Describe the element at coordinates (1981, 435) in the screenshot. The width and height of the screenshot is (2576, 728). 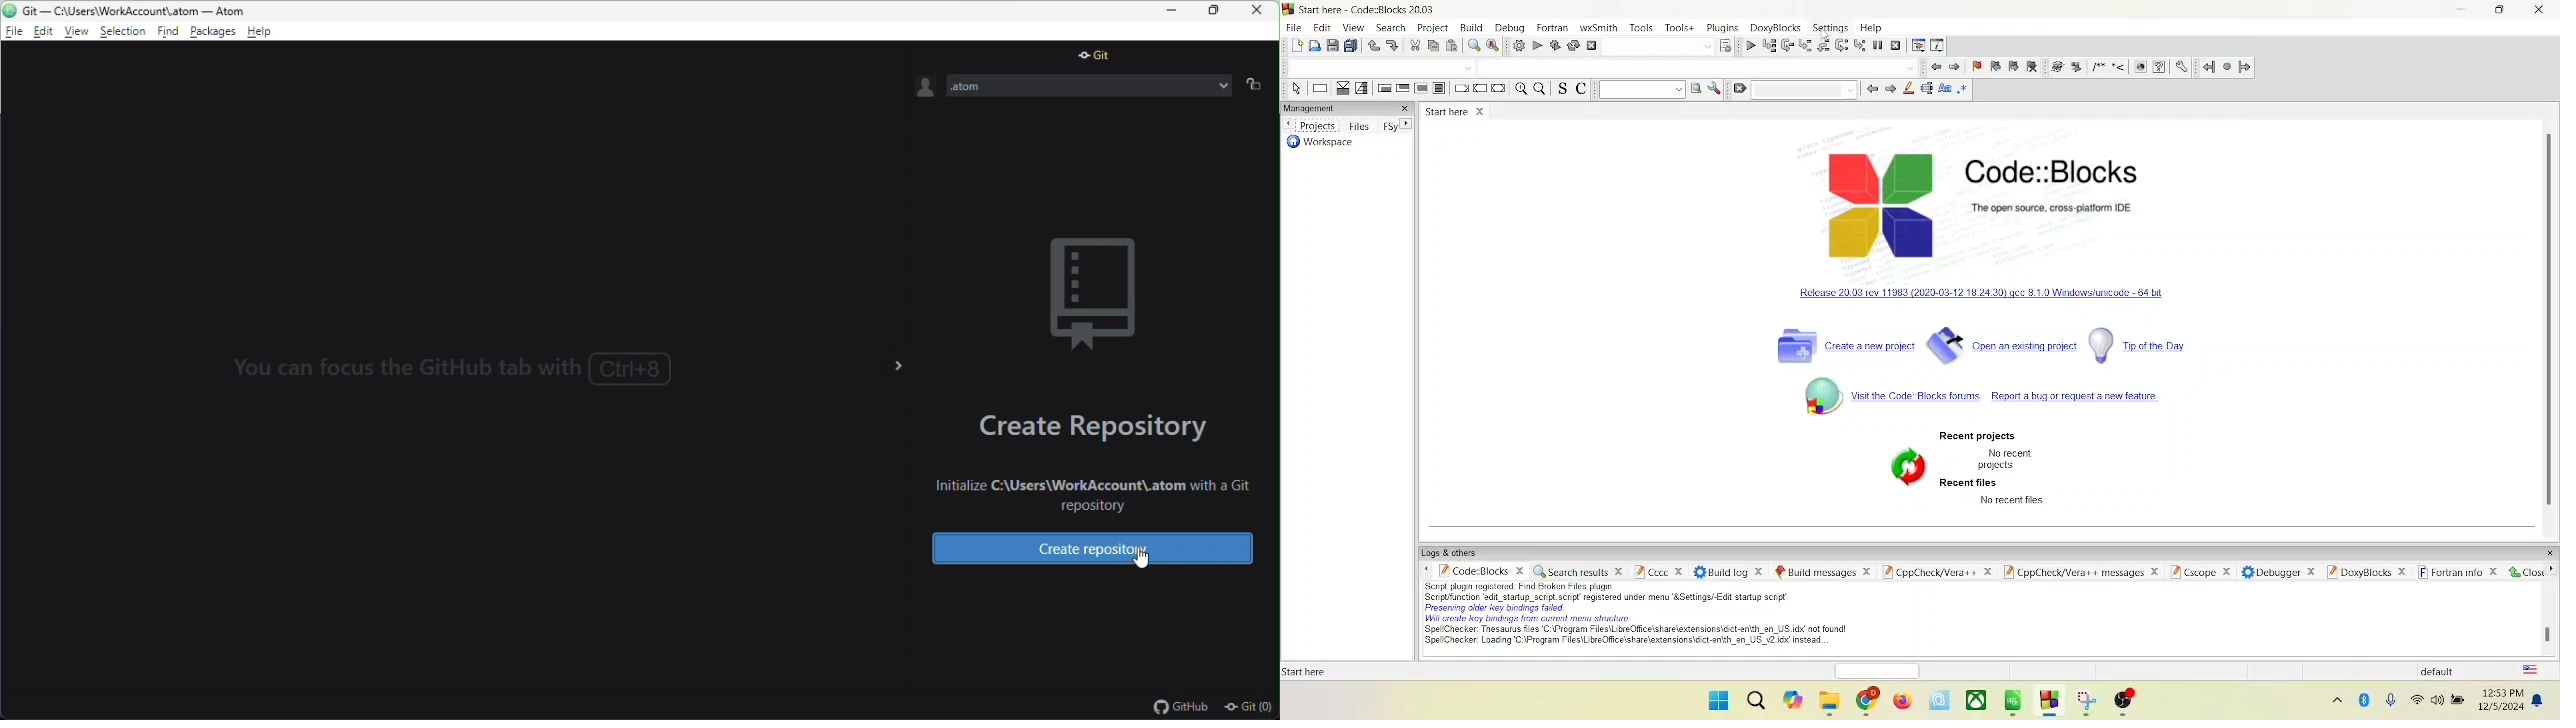
I see `recent projects` at that location.